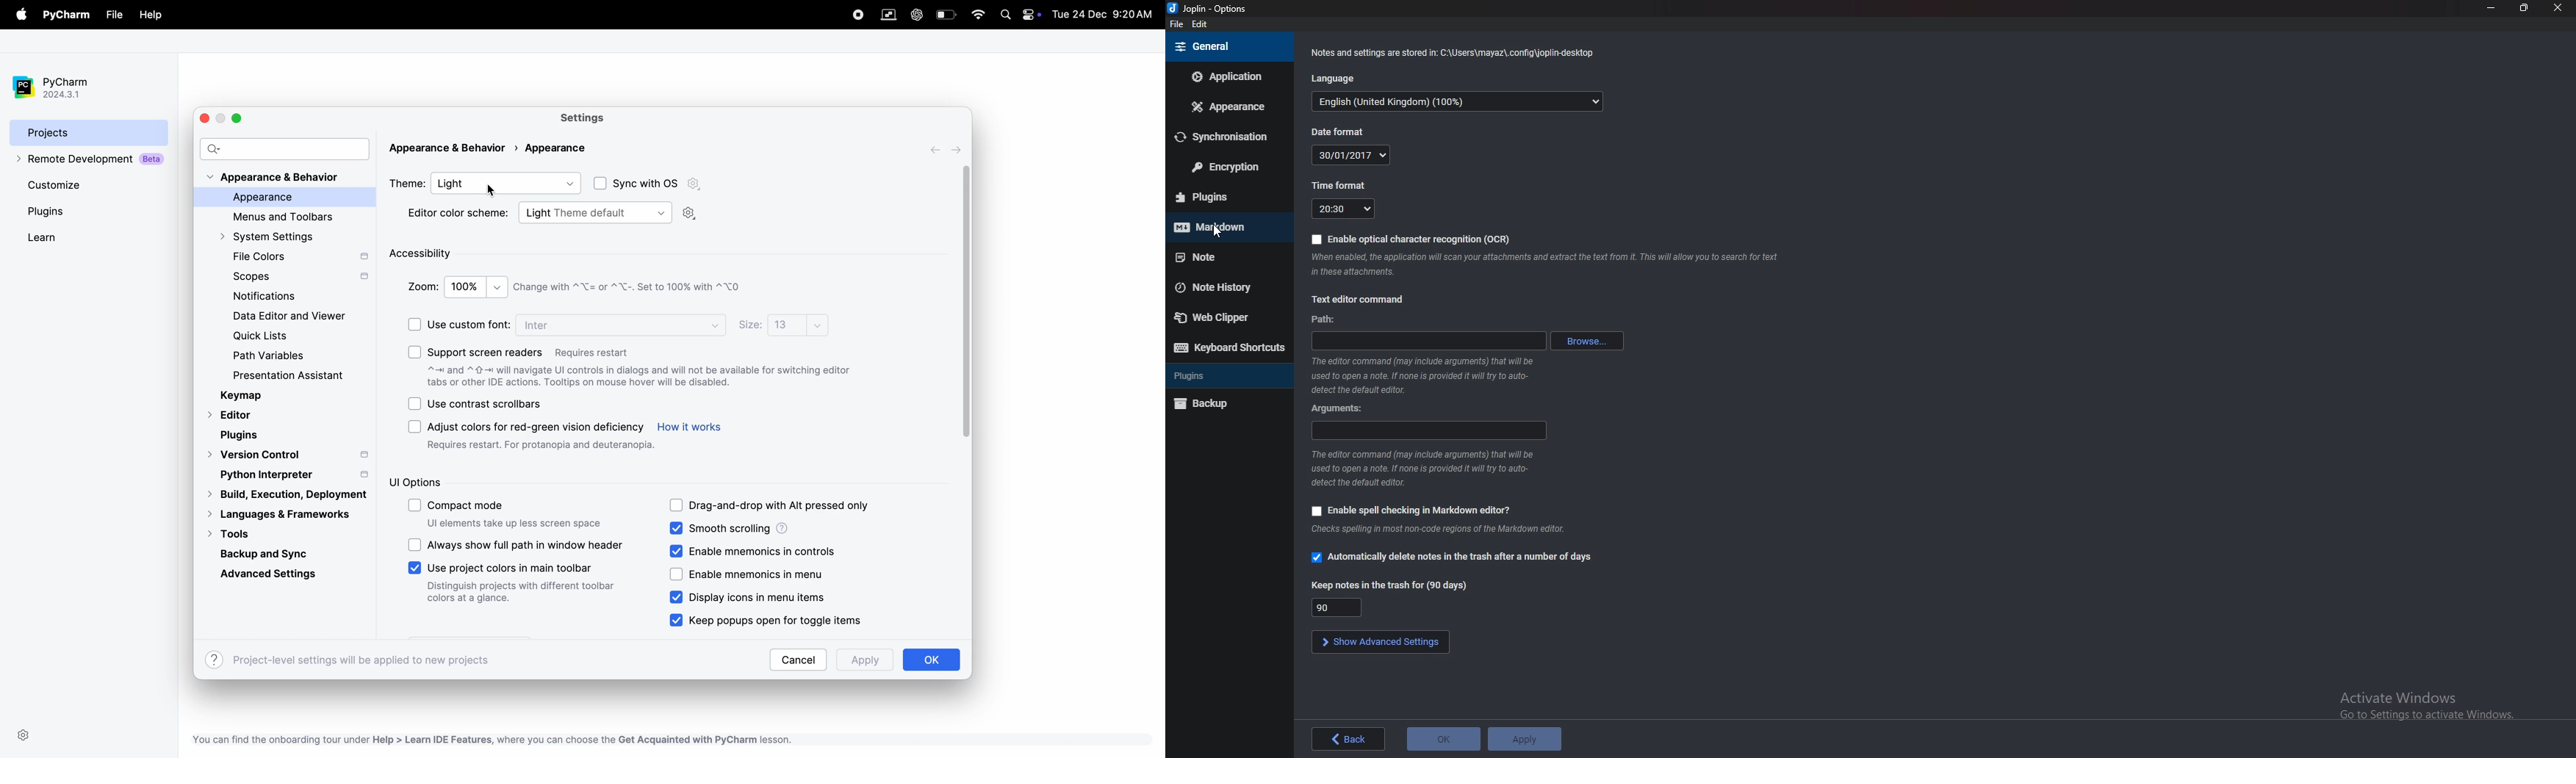 The height and width of the screenshot is (784, 2576). What do you see at coordinates (1432, 469) in the screenshot?
I see `The editor command that will be used to open a note. If none is provided it will try to auto-Detect the default editor.` at bounding box center [1432, 469].